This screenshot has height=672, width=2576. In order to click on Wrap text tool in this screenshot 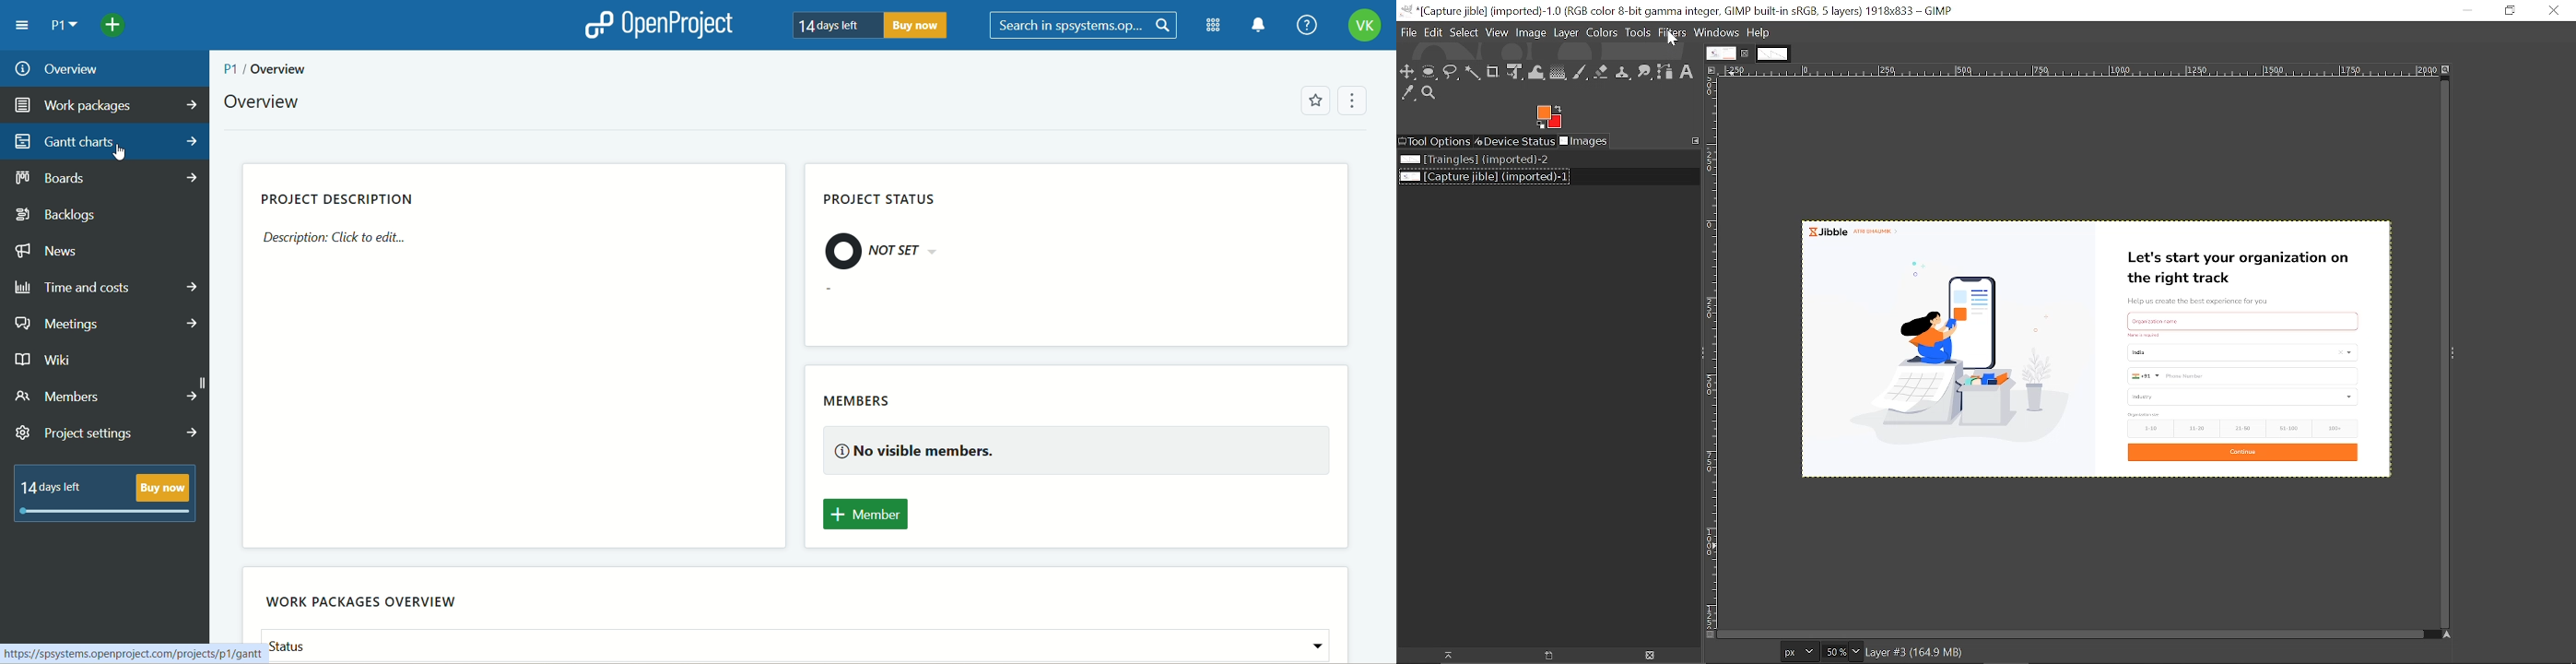, I will do `click(1536, 72)`.